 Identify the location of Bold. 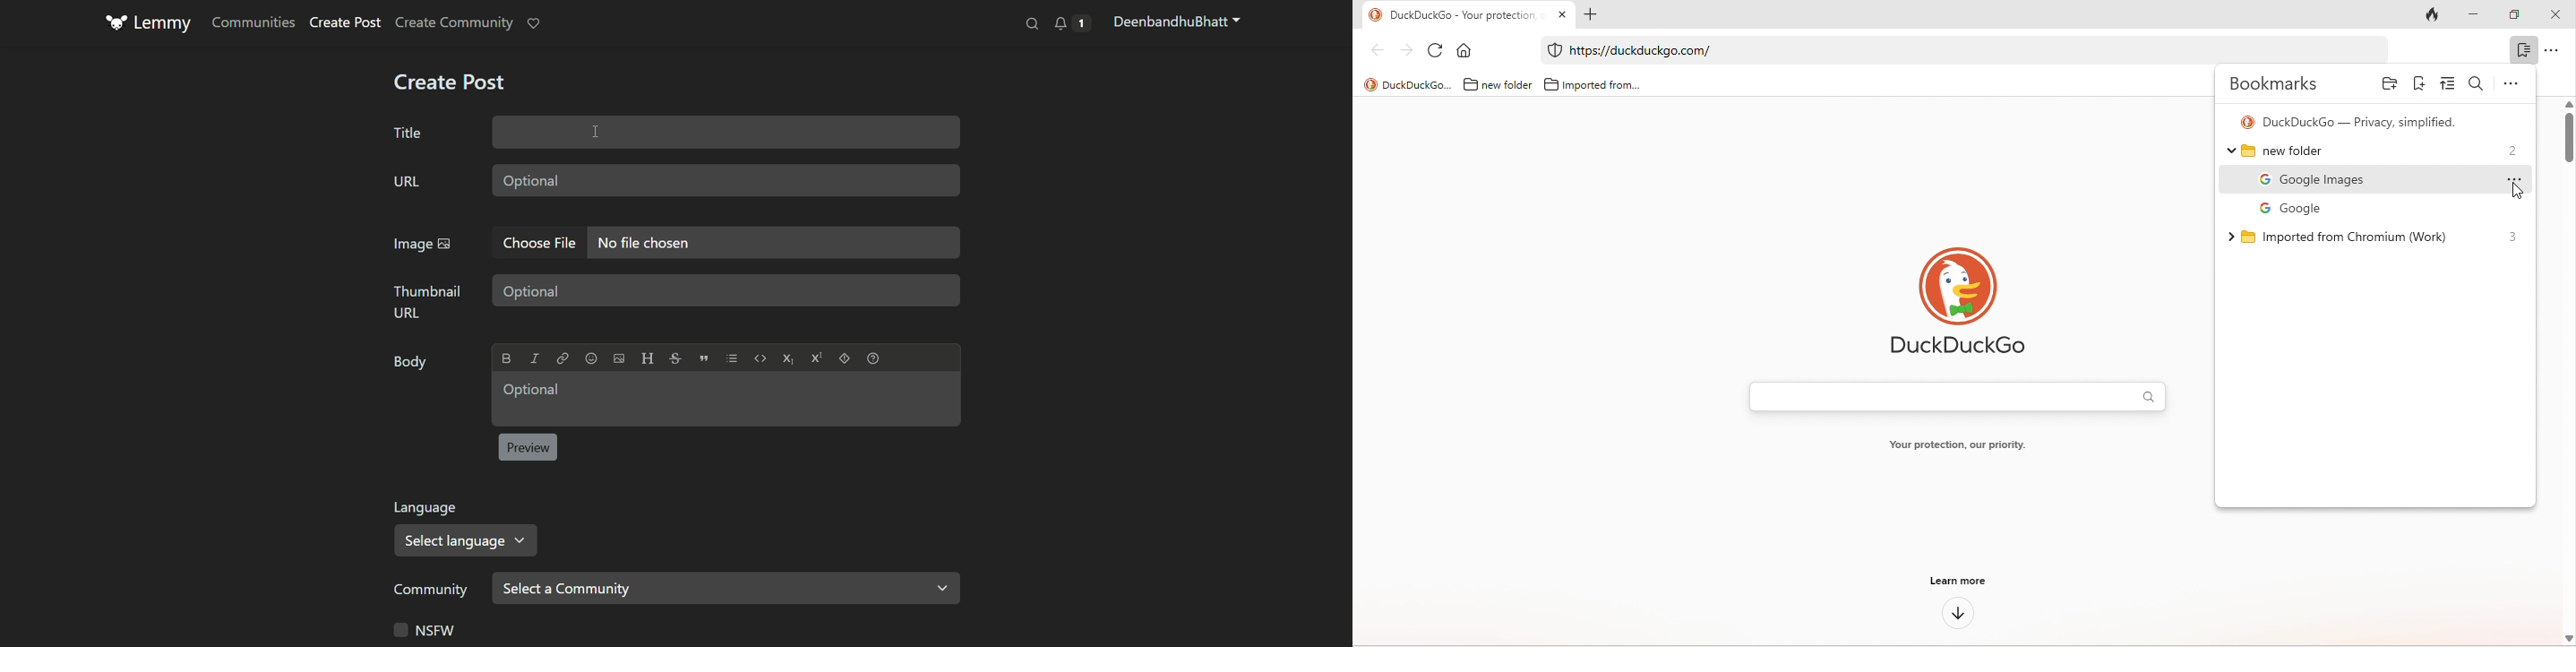
(506, 358).